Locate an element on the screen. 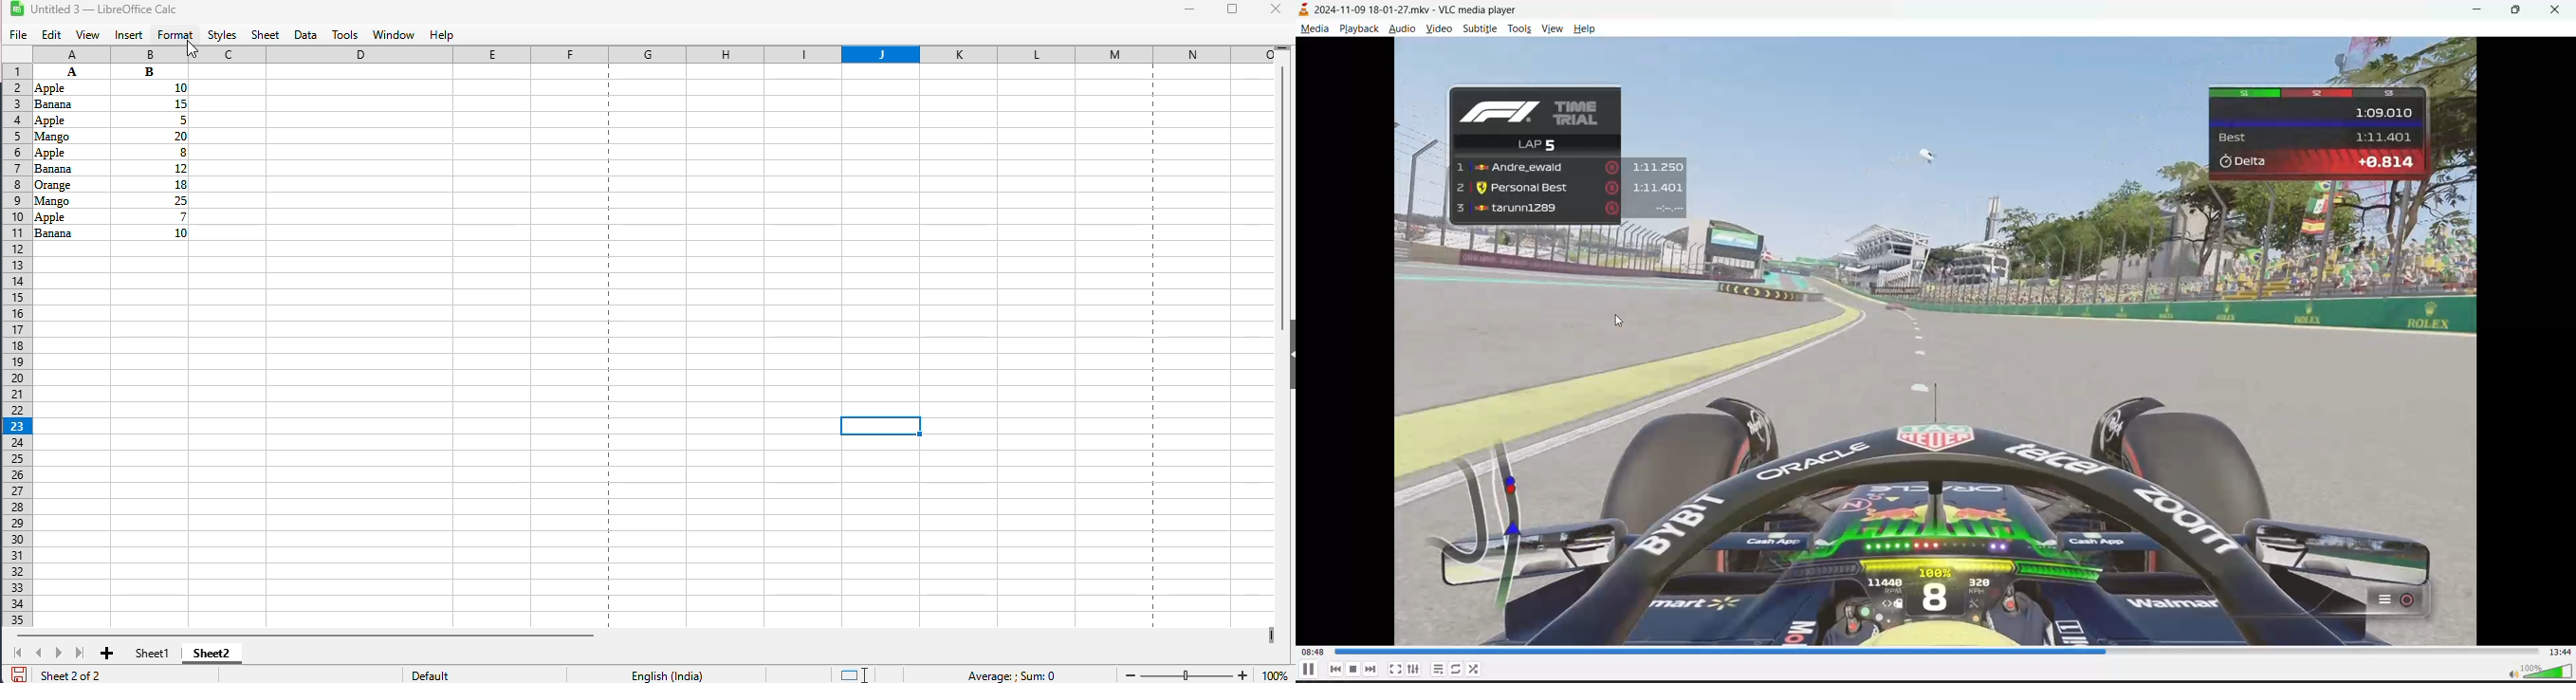 The image size is (2576, 700). A B Apple 10 Banana 15 Apple 5 Mango 20 Apple 8 Banana 2 Orange 18 Mango 2 Apple 7 Banana 10 (data) is located at coordinates (71, 71).